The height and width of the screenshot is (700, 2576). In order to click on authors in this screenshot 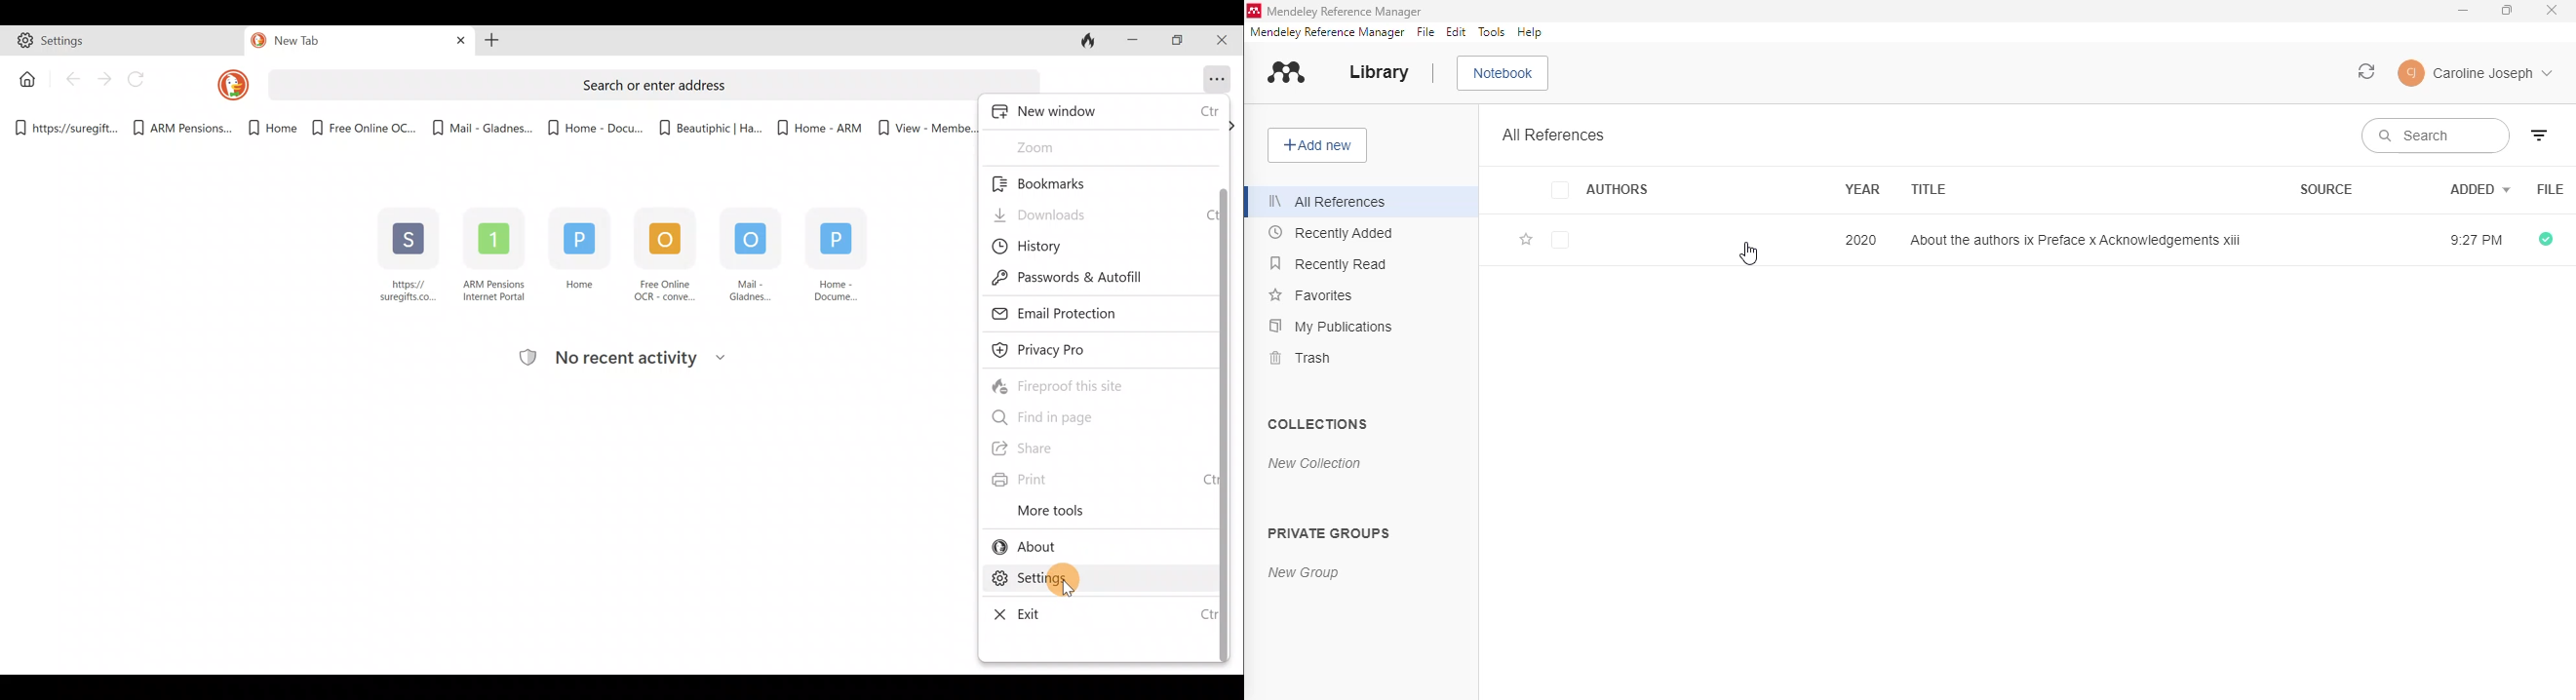, I will do `click(1600, 189)`.